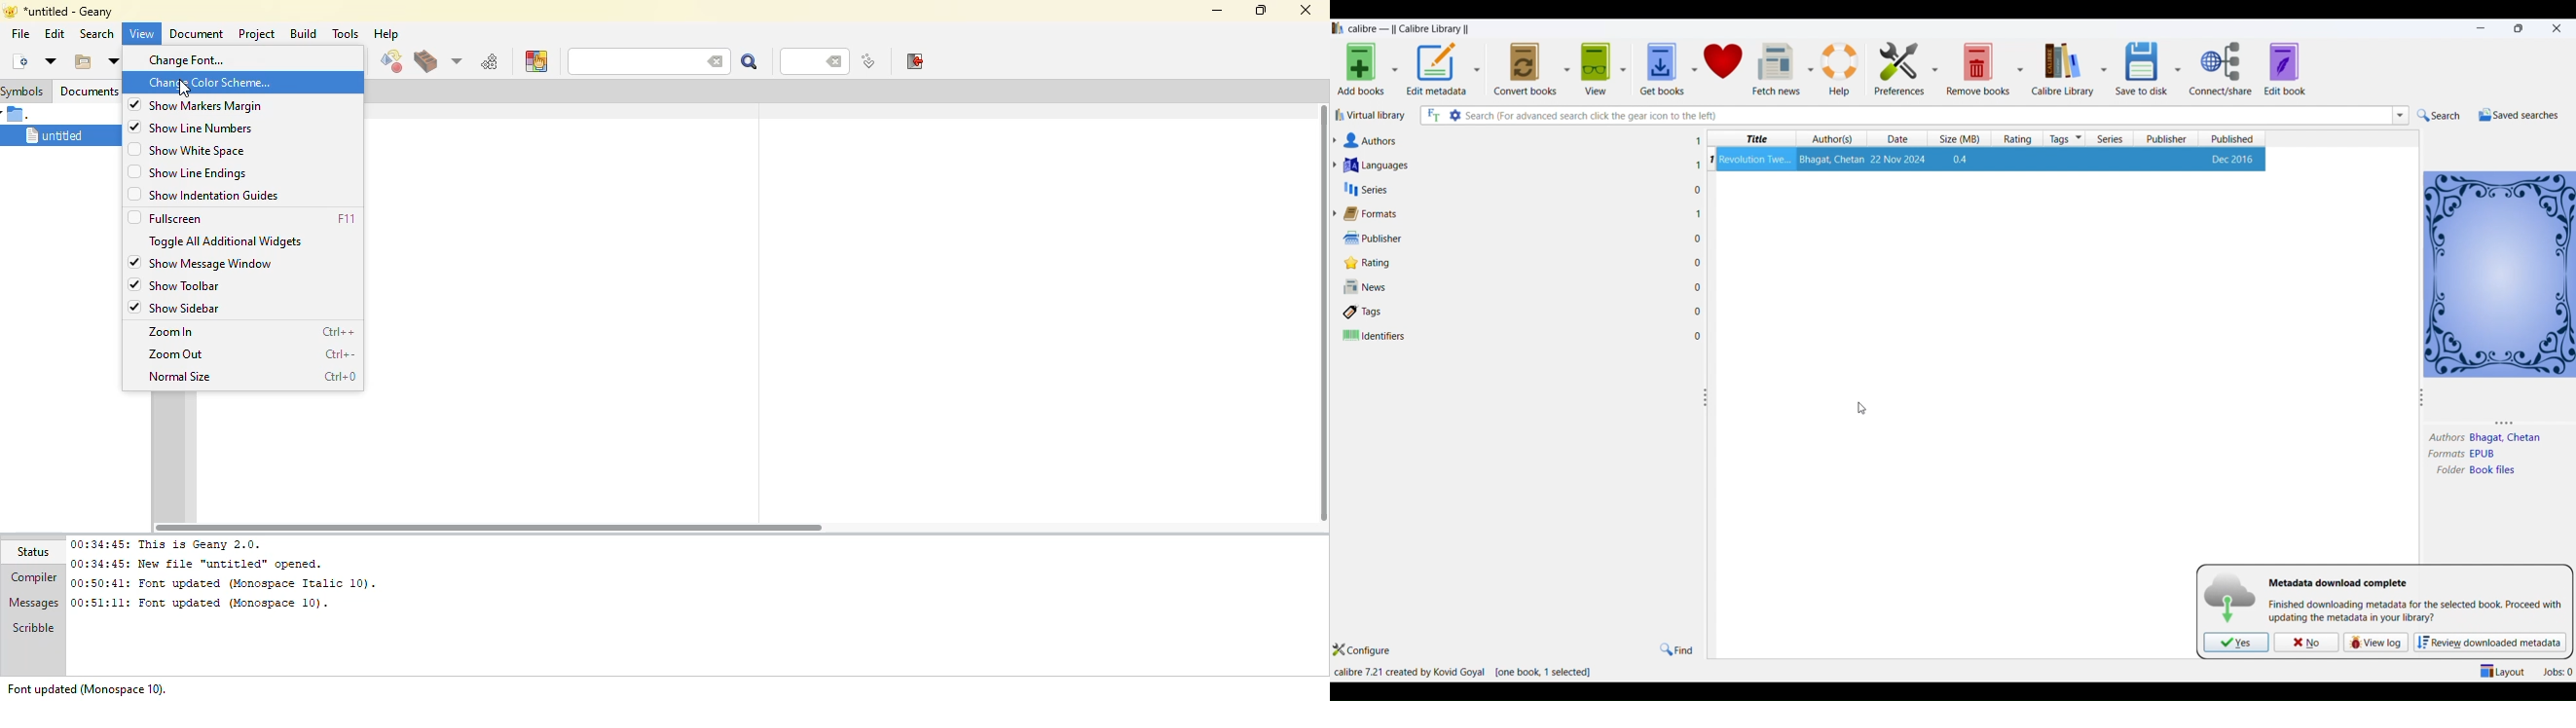 This screenshot has width=2576, height=728. I want to click on resize, so click(2510, 422).